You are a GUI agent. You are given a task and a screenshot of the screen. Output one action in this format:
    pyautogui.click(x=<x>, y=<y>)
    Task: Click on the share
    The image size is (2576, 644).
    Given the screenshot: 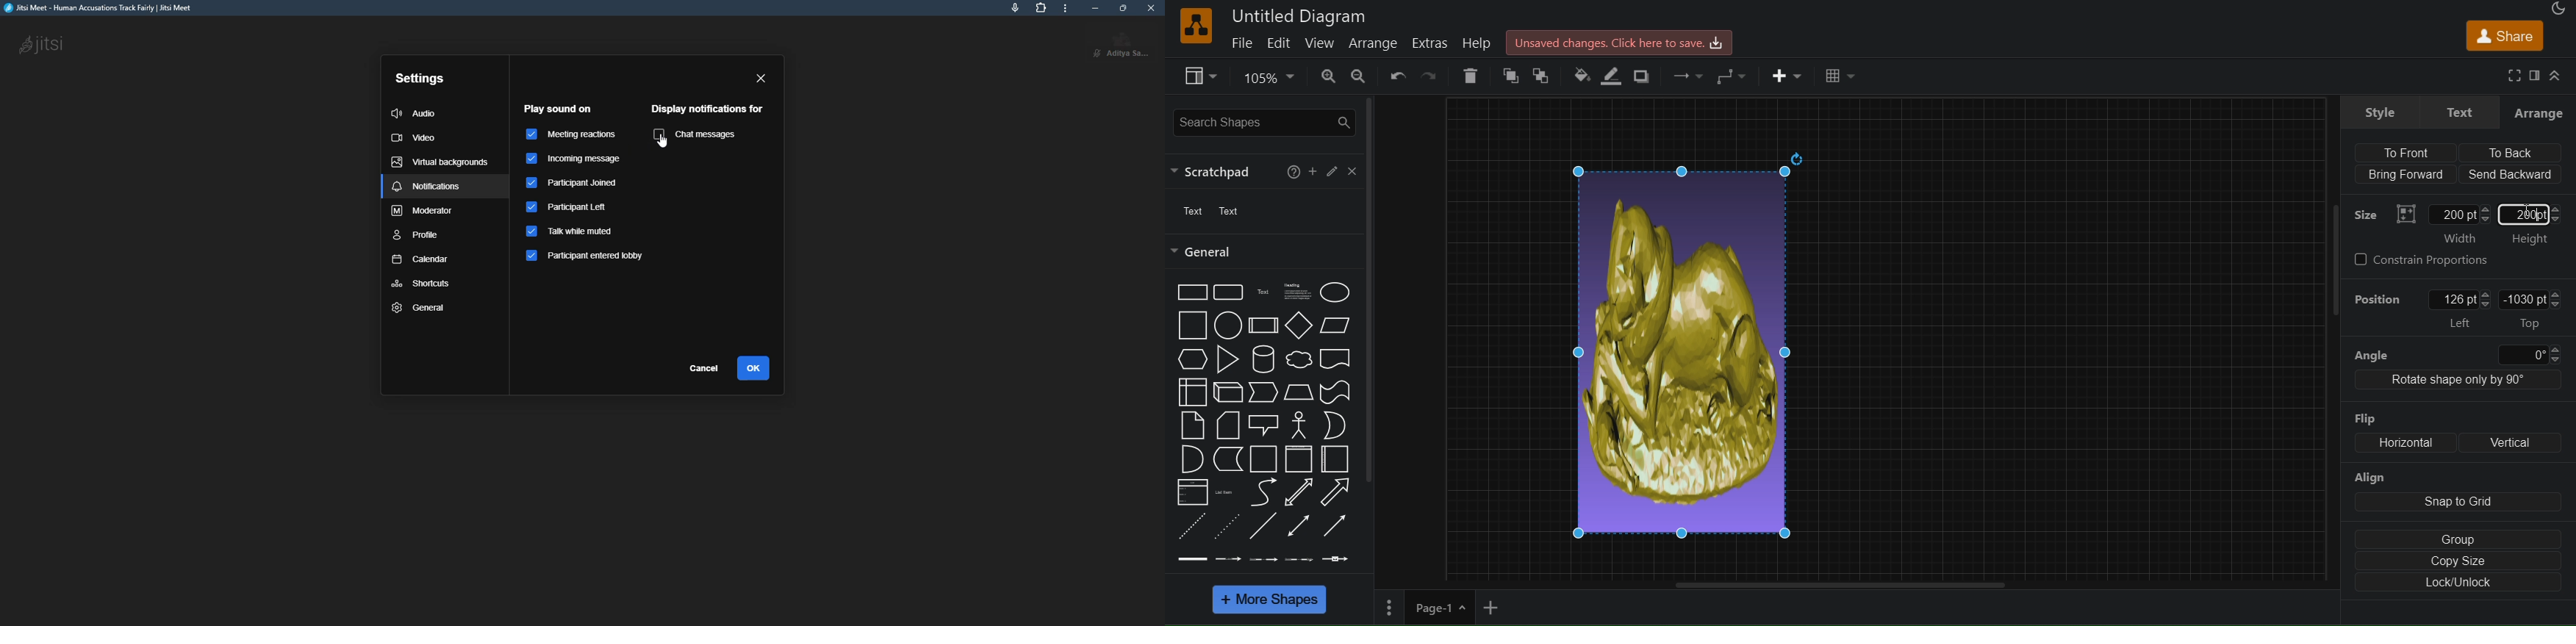 What is the action you would take?
    pyautogui.click(x=2503, y=35)
    